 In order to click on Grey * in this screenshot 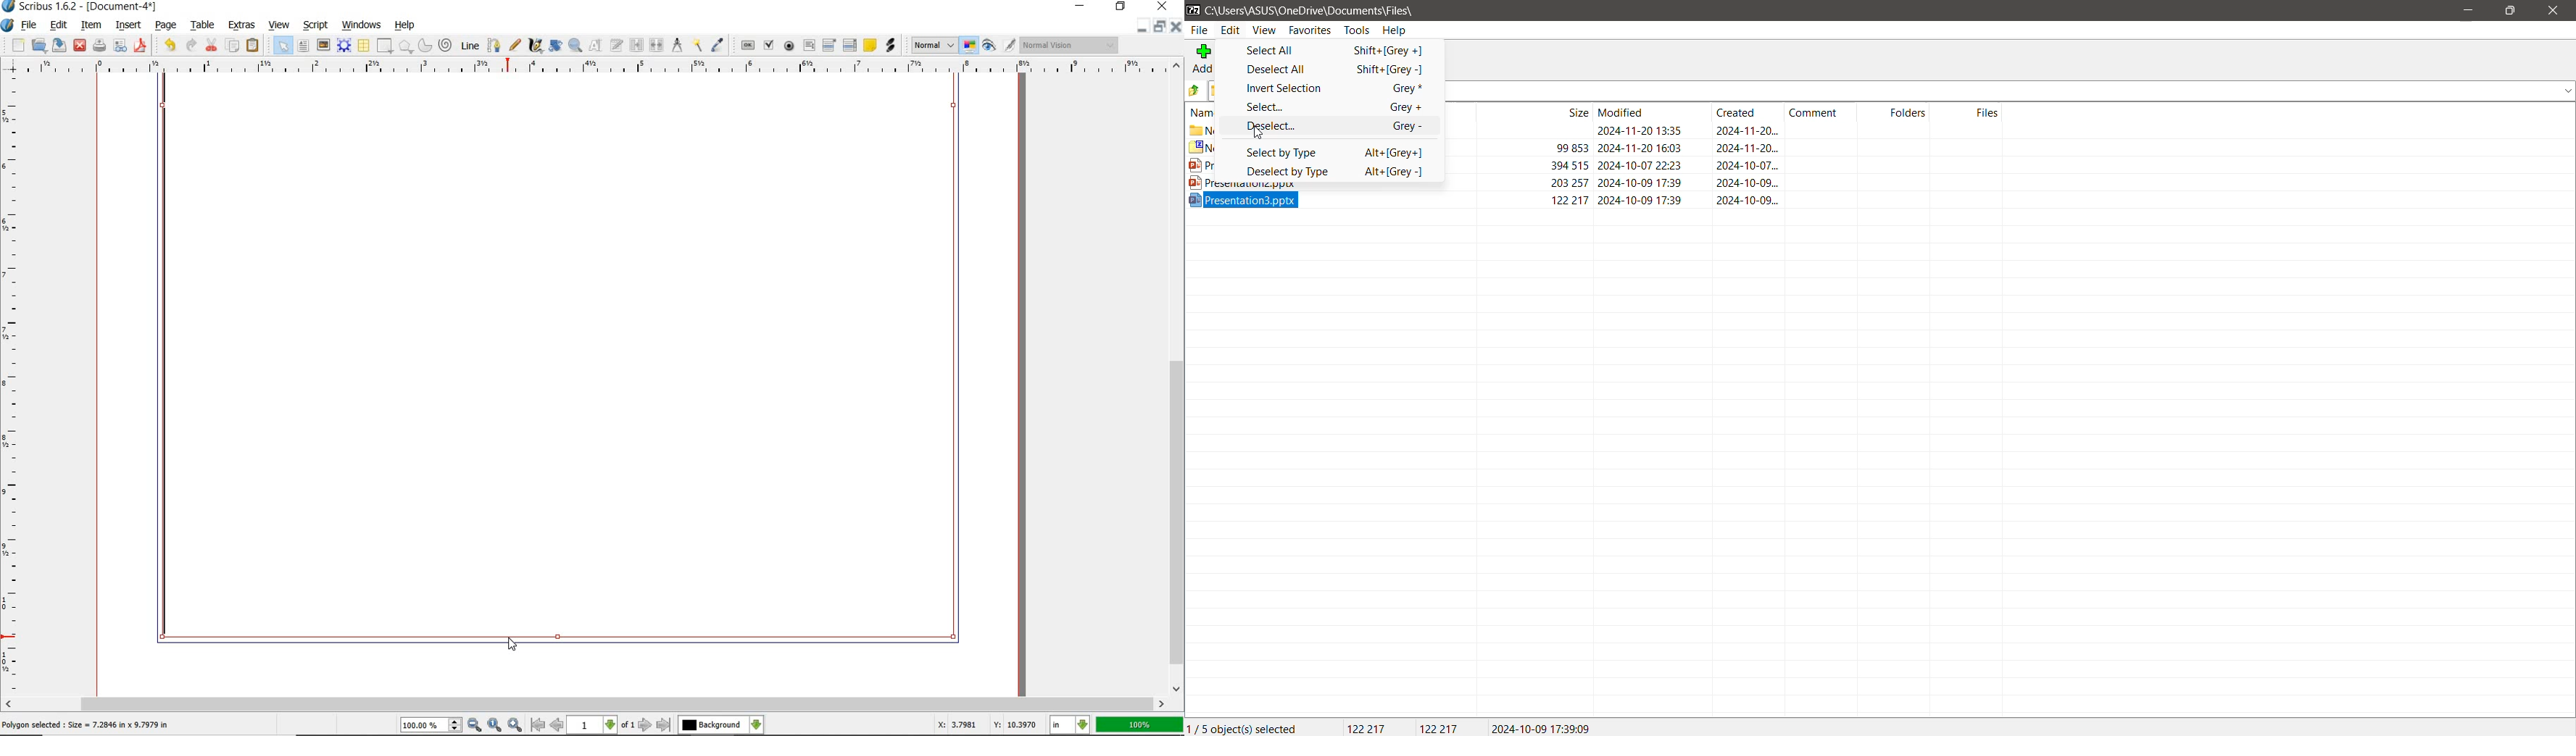, I will do `click(1400, 87)`.